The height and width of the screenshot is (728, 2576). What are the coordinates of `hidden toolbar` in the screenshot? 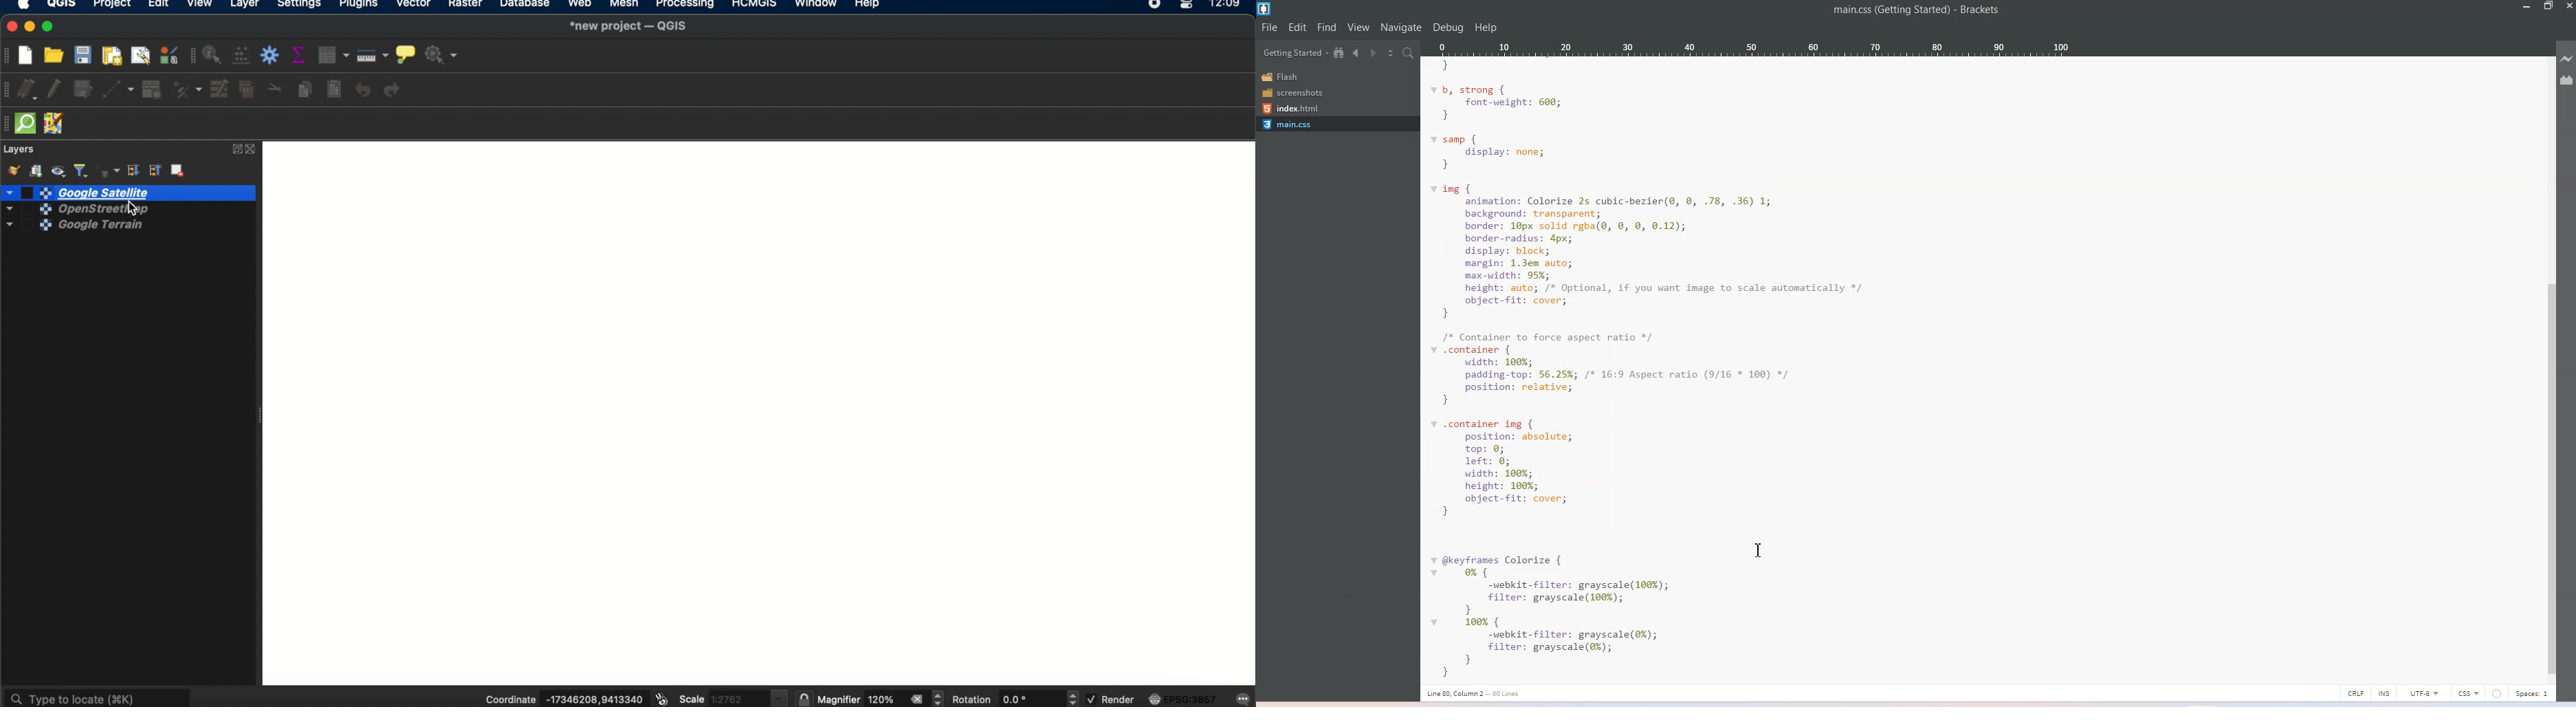 It's located at (8, 124).